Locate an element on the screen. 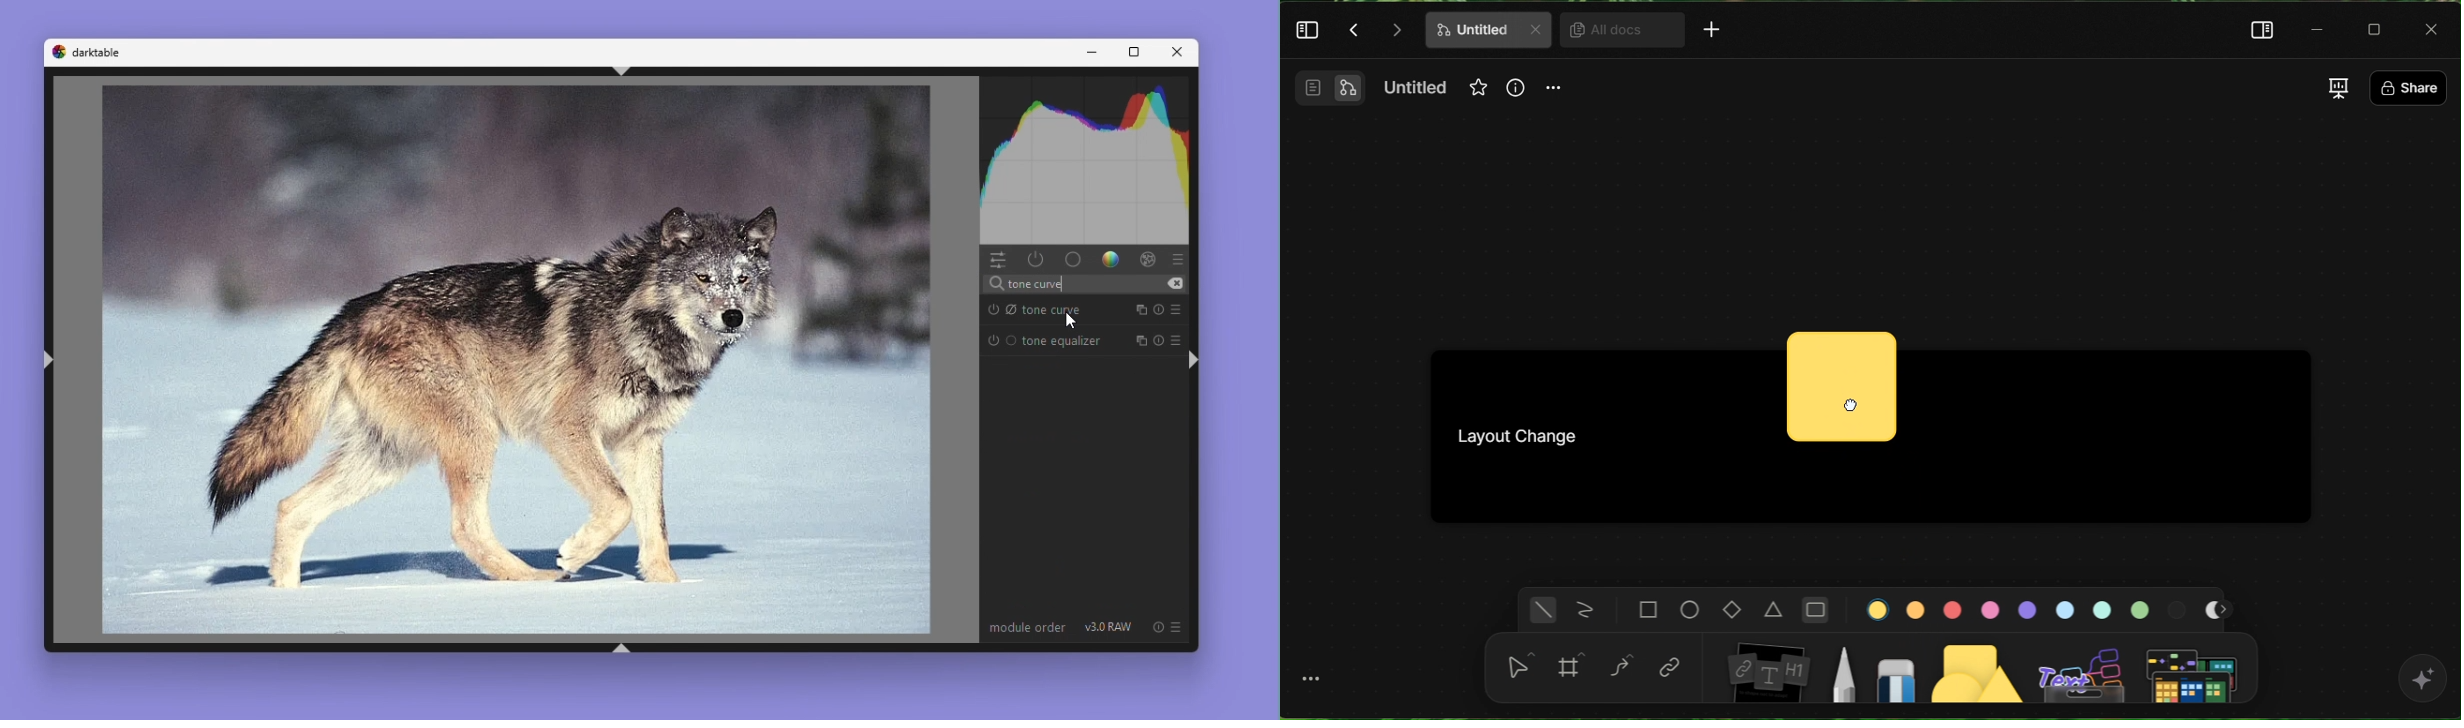  board is located at coordinates (1767, 668).